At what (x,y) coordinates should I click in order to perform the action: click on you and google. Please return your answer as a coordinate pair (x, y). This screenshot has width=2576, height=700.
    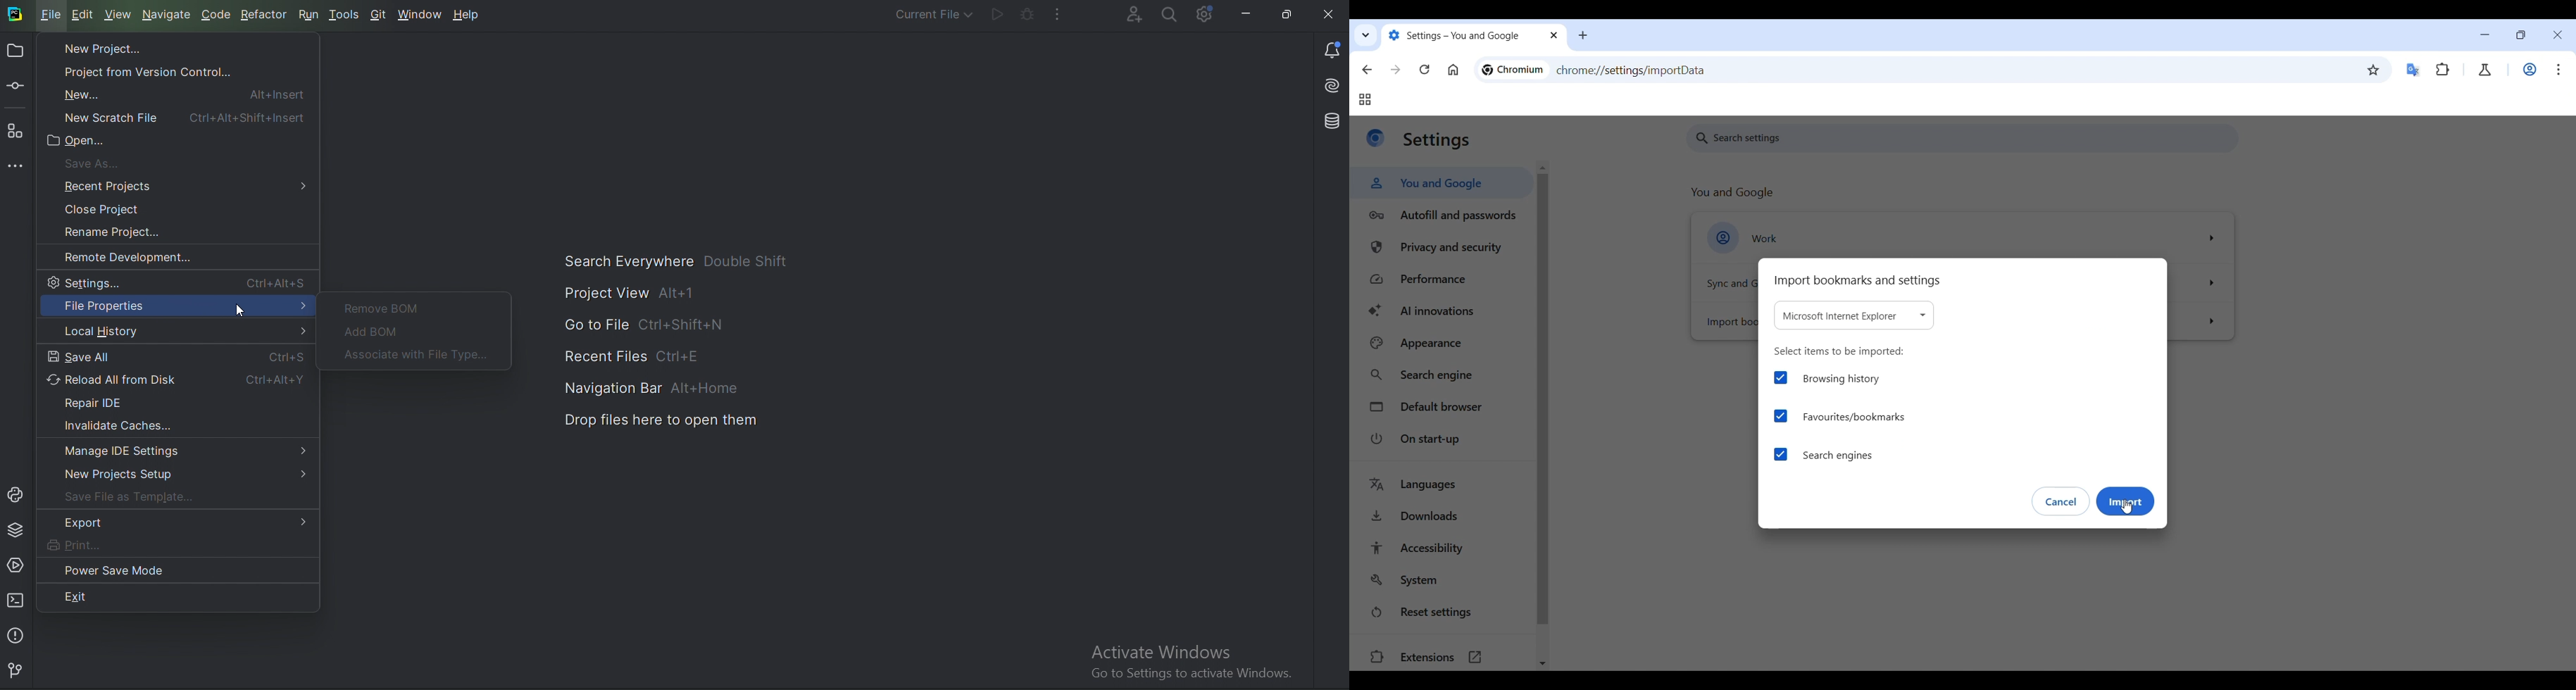
    Looking at the image, I should click on (1734, 193).